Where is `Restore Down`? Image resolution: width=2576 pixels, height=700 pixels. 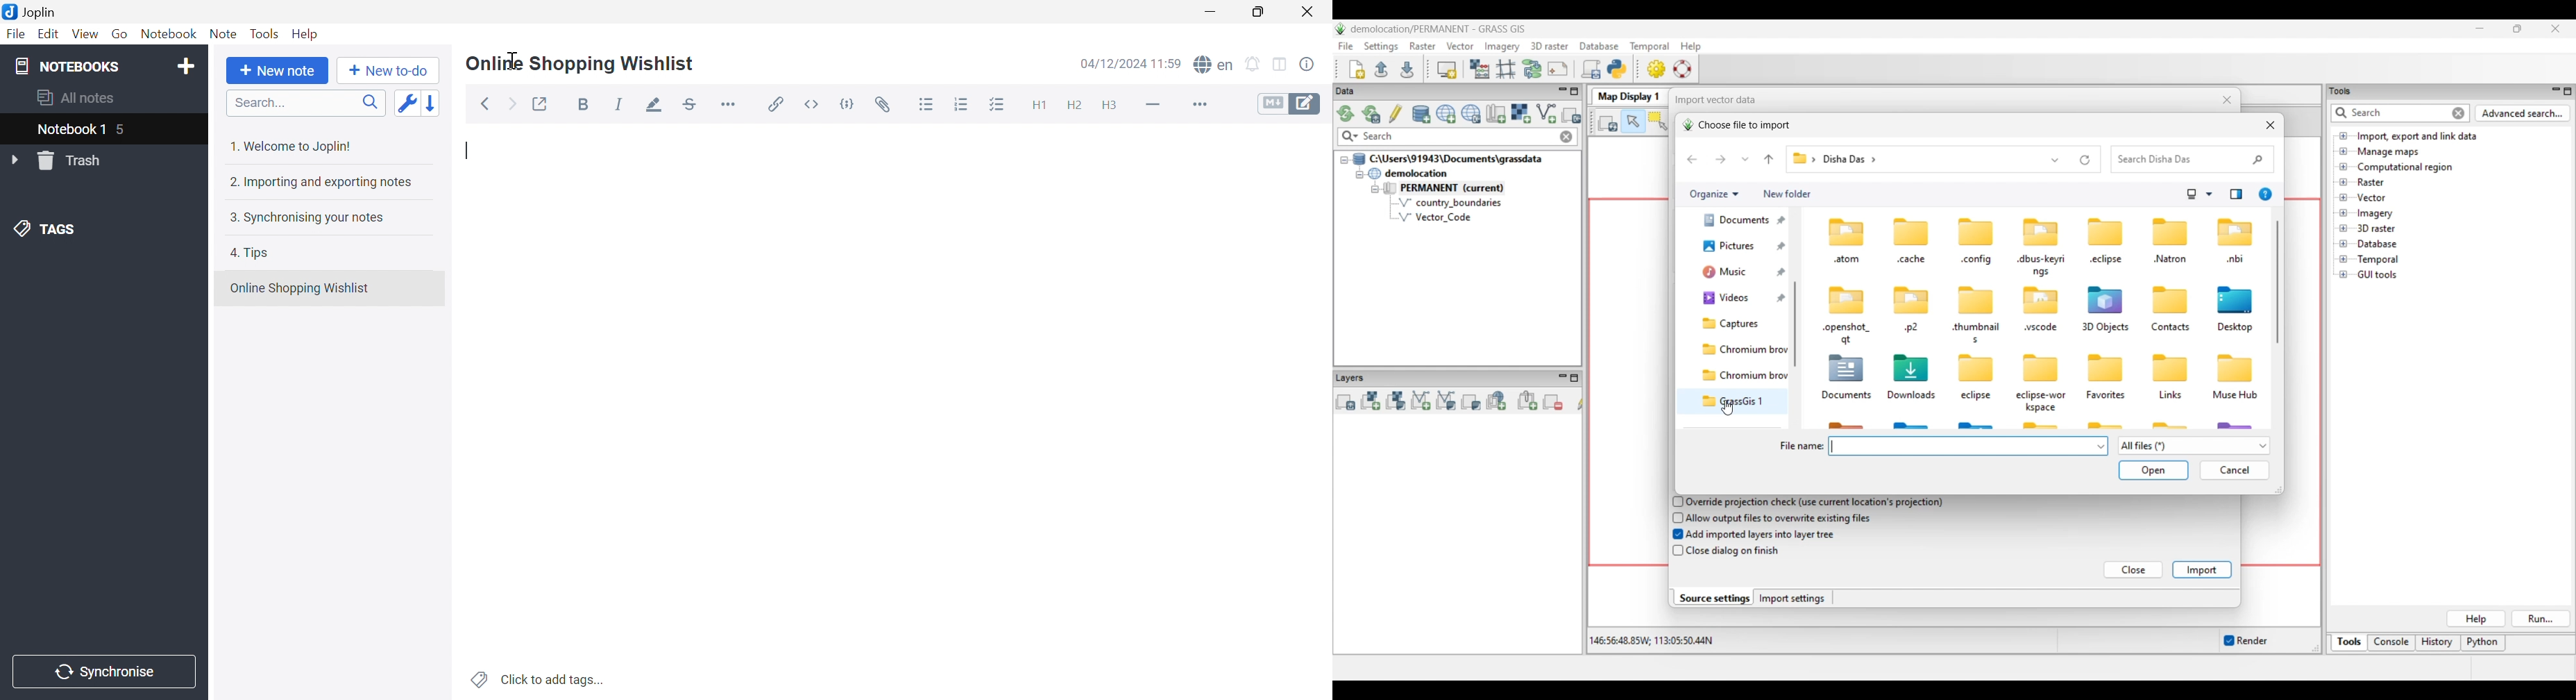 Restore Down is located at coordinates (1260, 12).